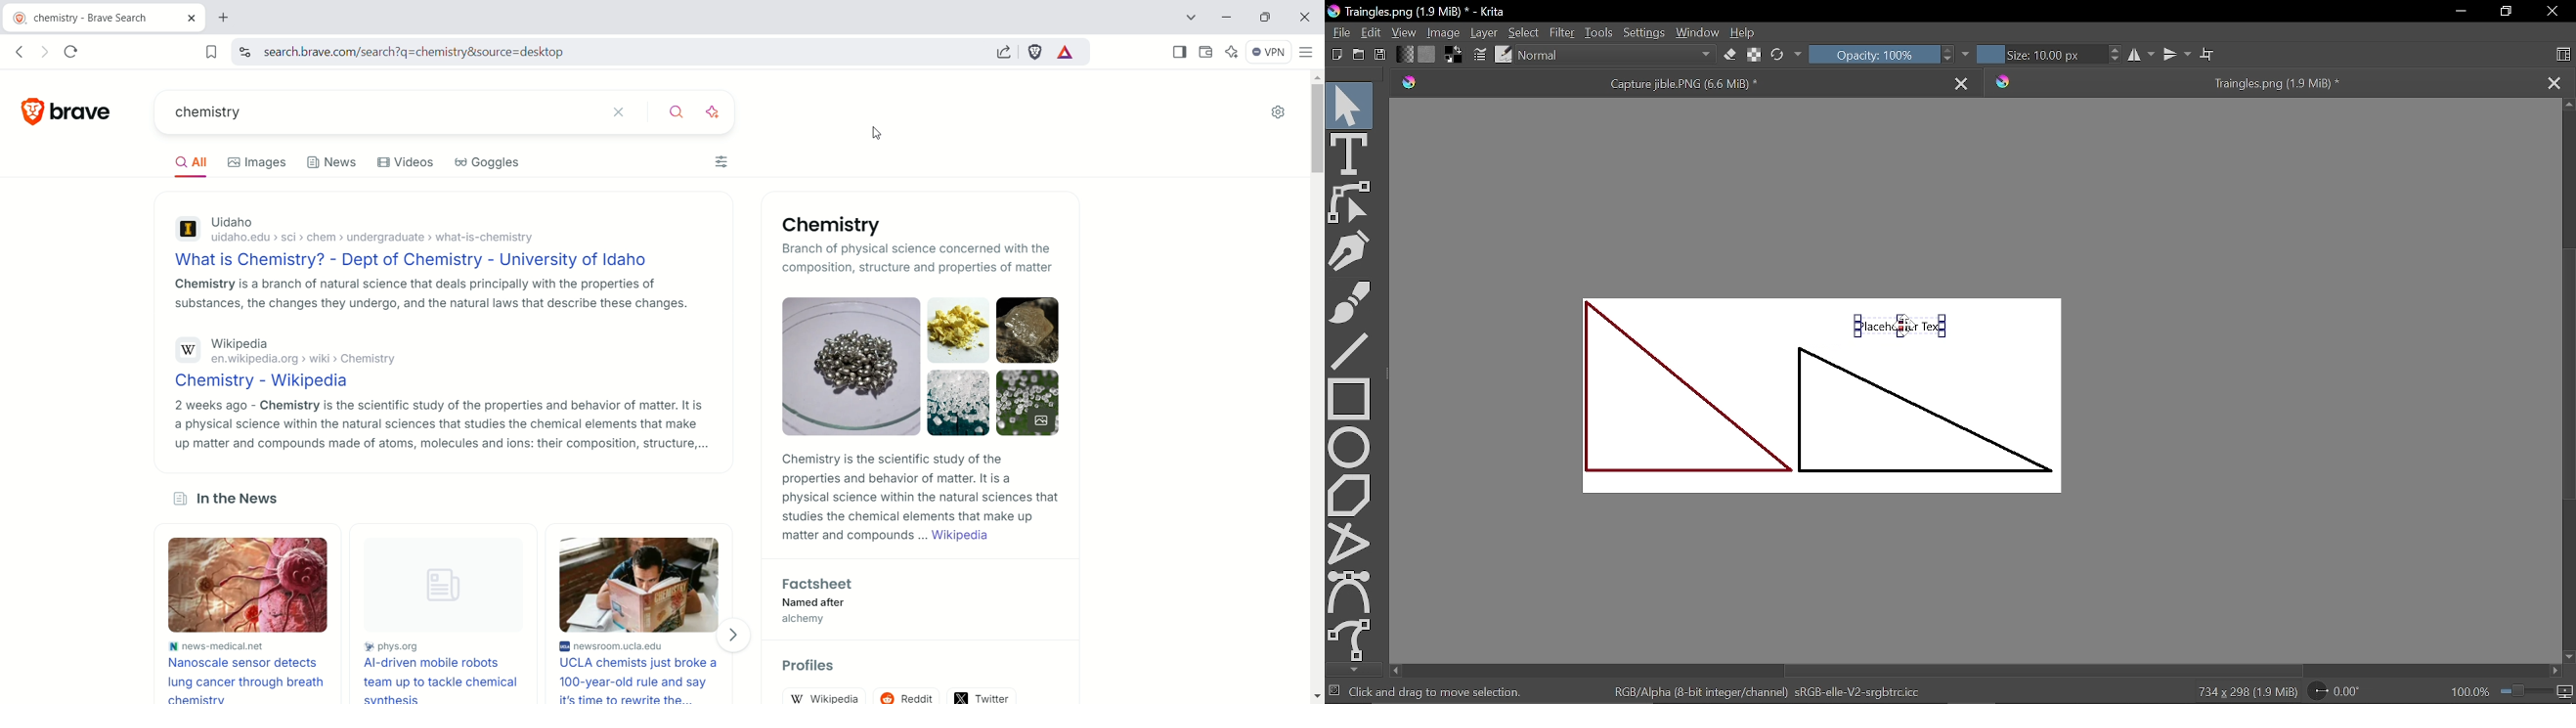 Image resolution: width=2576 pixels, height=728 pixels. Describe the element at coordinates (1427, 54) in the screenshot. I see `Fill pattern` at that location.